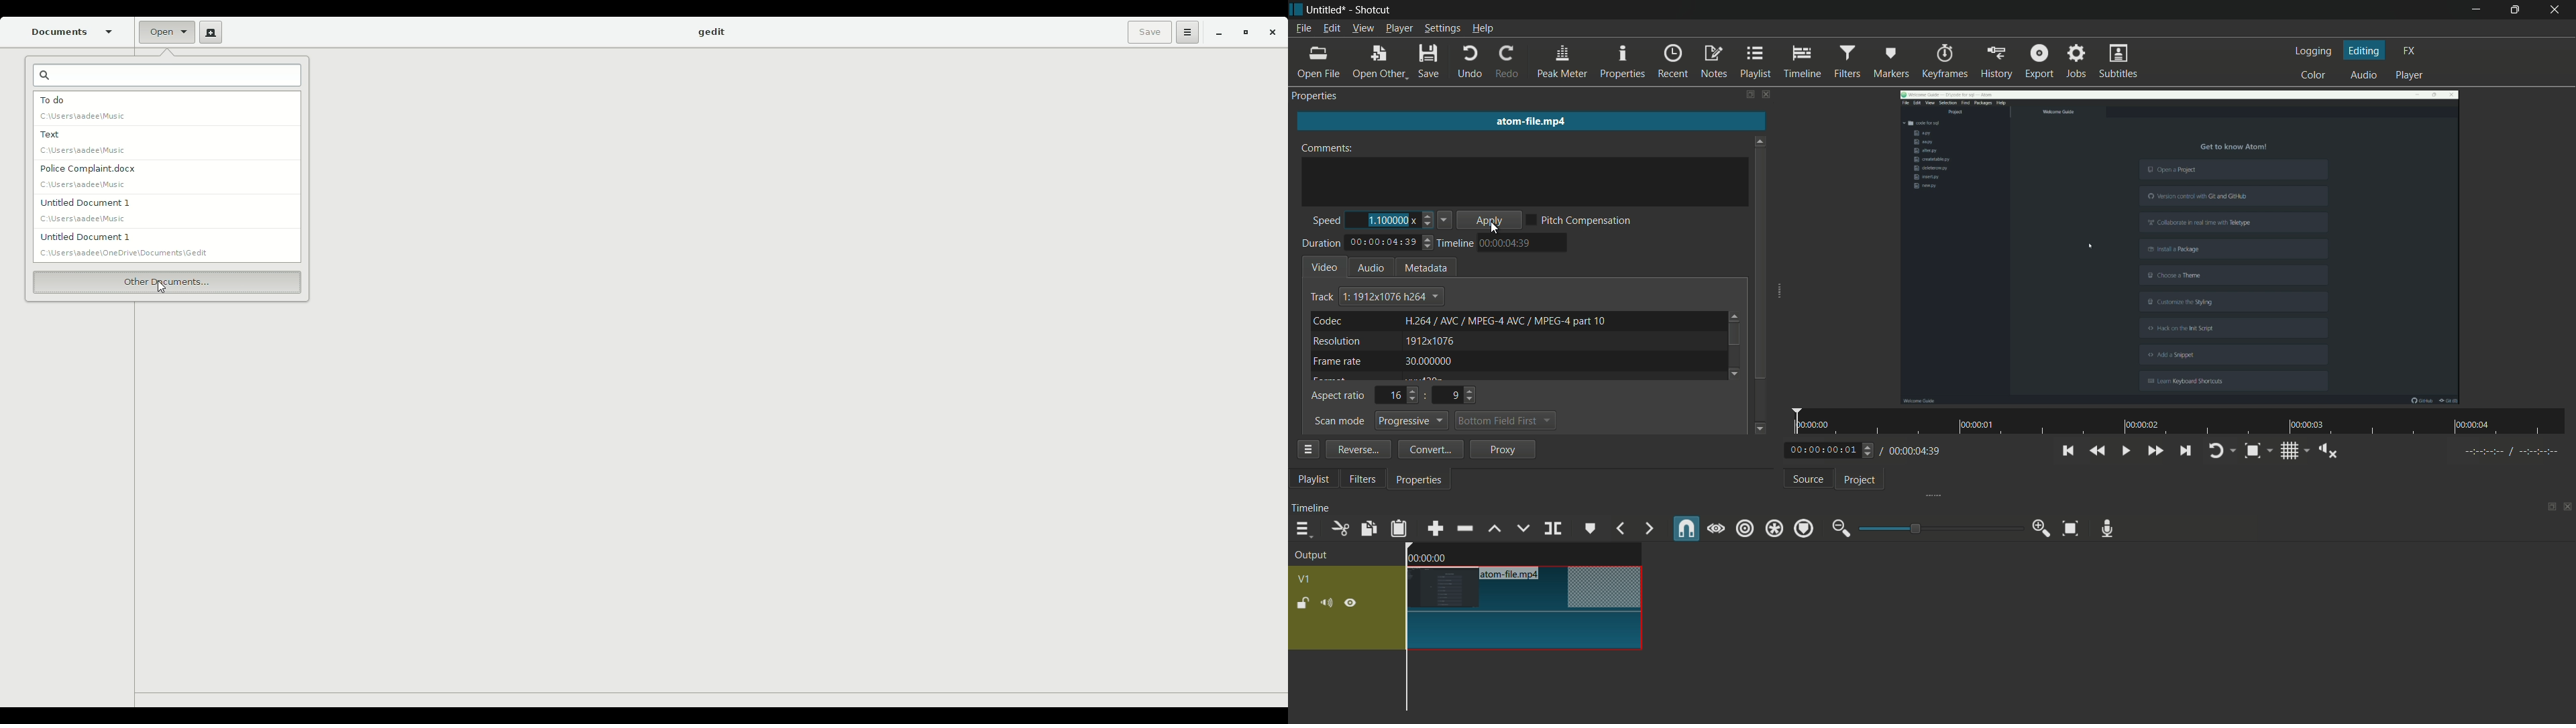  I want to click on change layout, so click(2549, 506).